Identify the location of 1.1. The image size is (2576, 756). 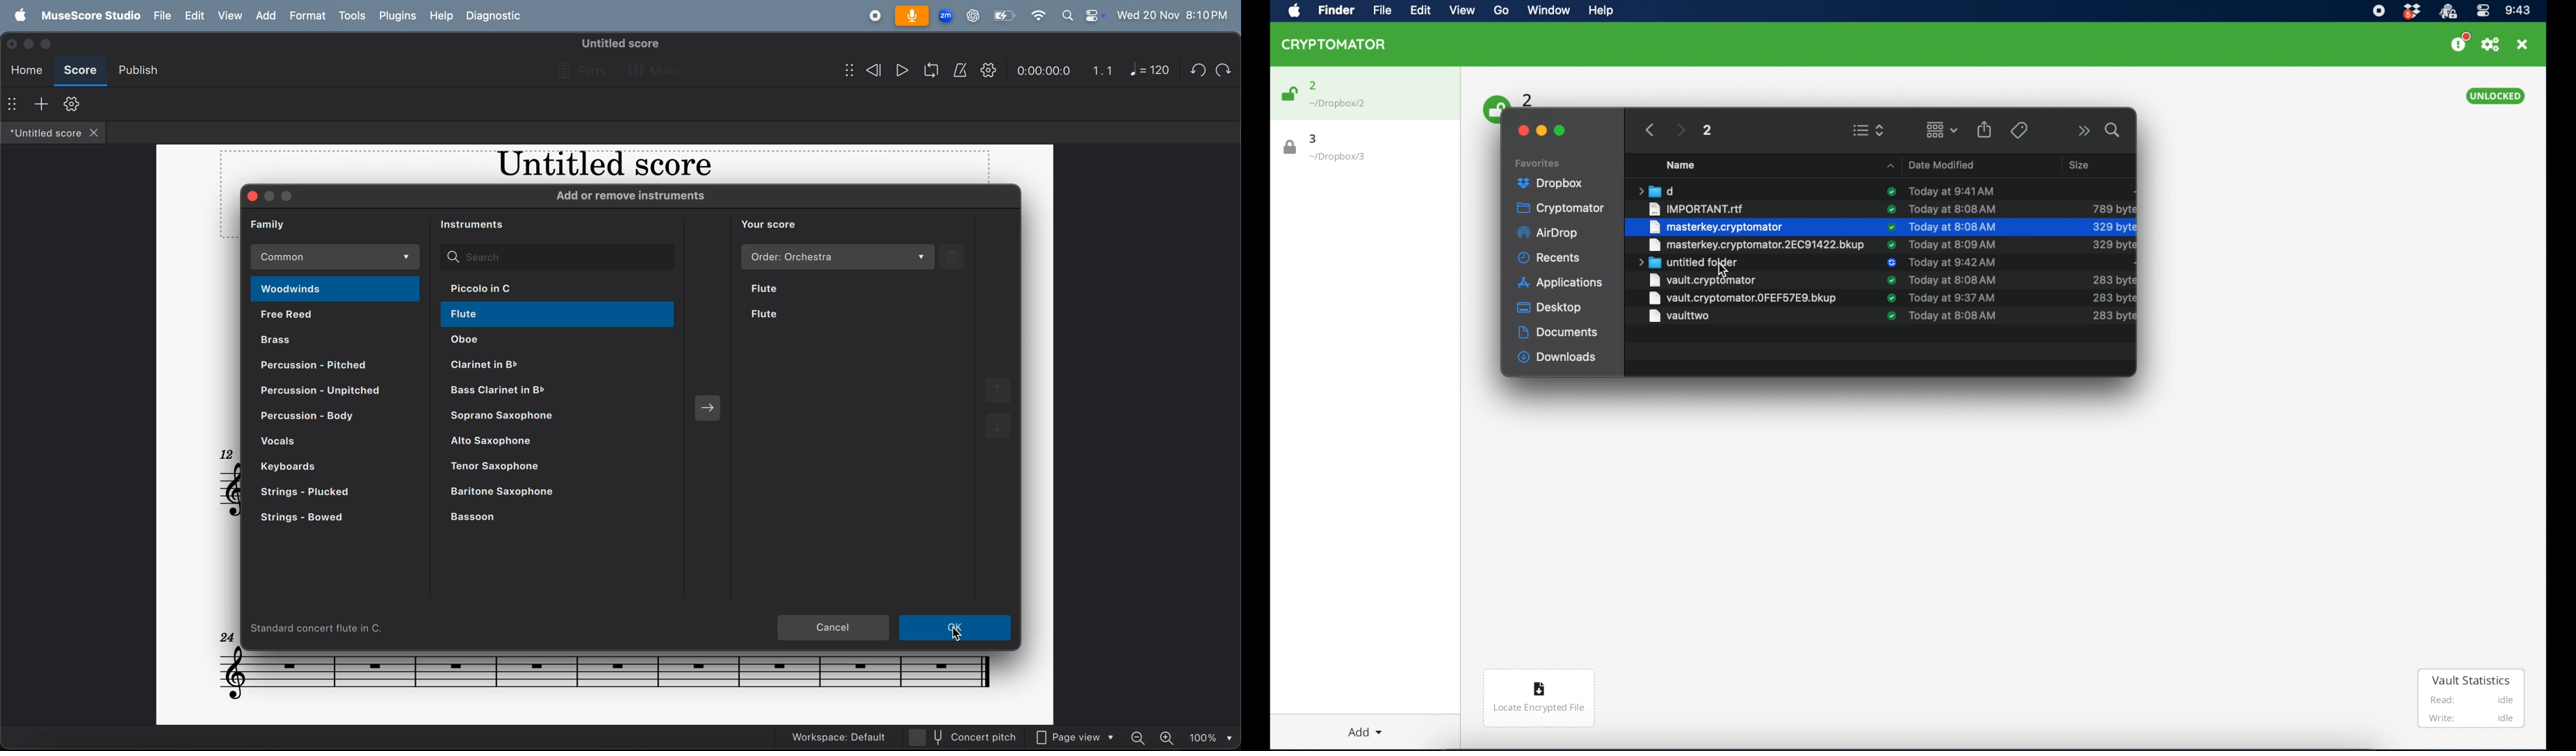
(1098, 70).